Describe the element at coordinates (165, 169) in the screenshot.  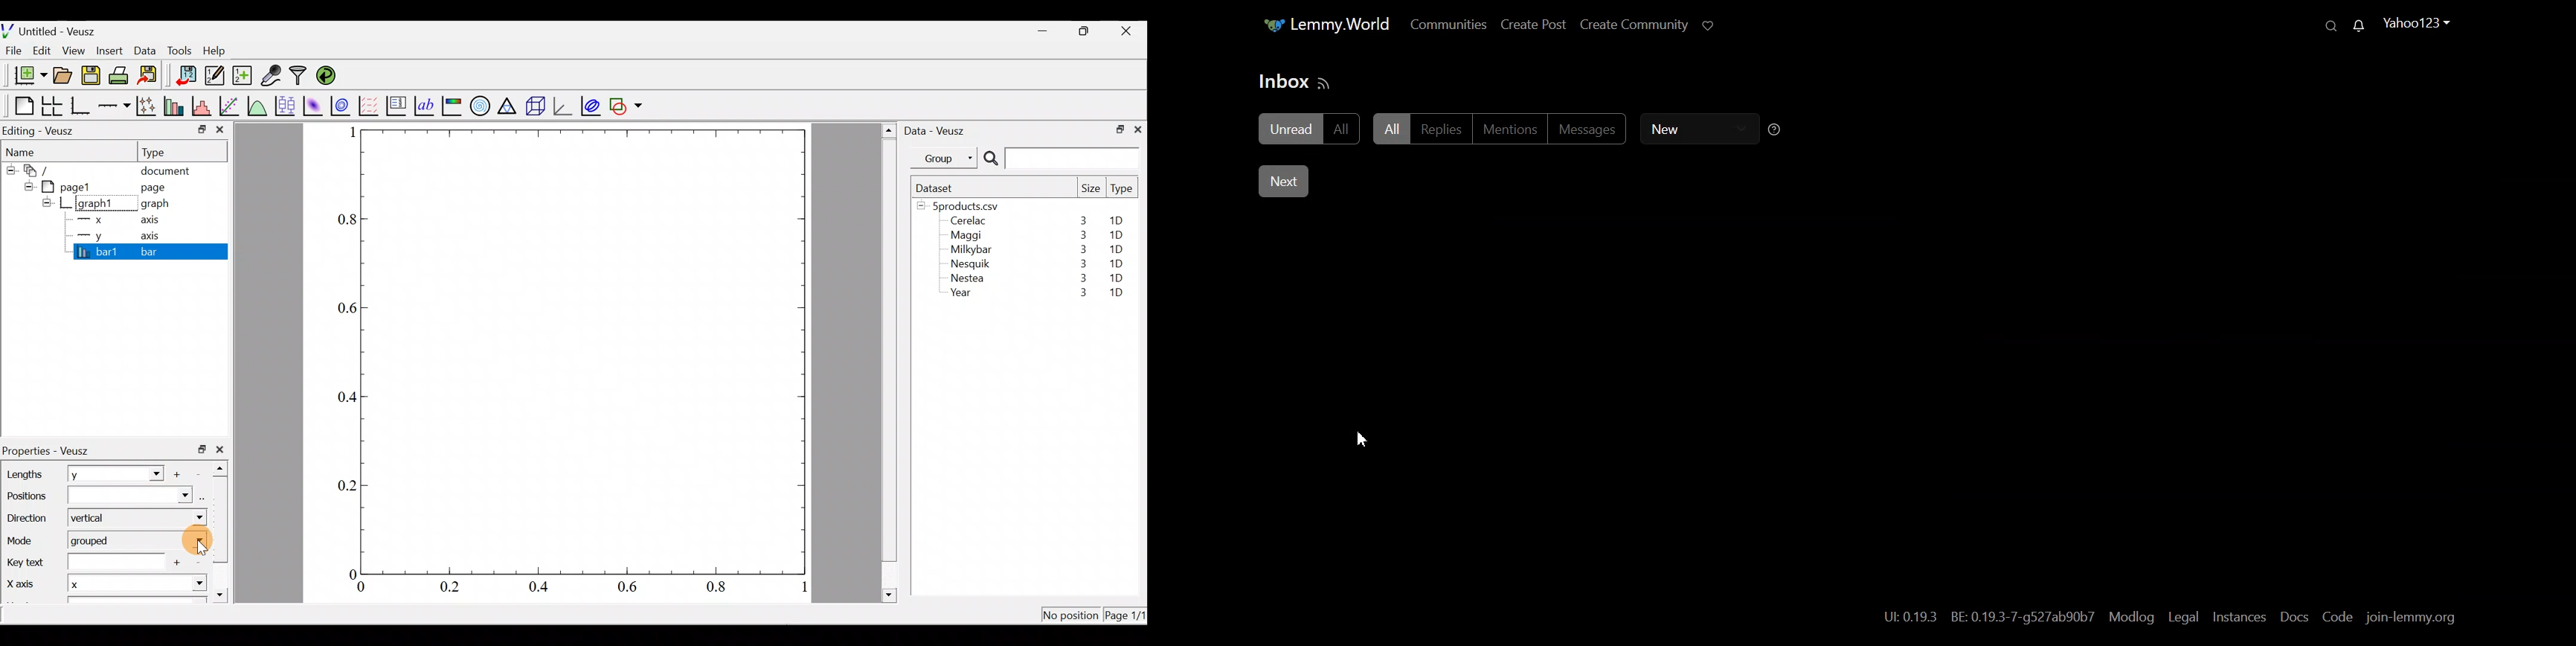
I see `document` at that location.